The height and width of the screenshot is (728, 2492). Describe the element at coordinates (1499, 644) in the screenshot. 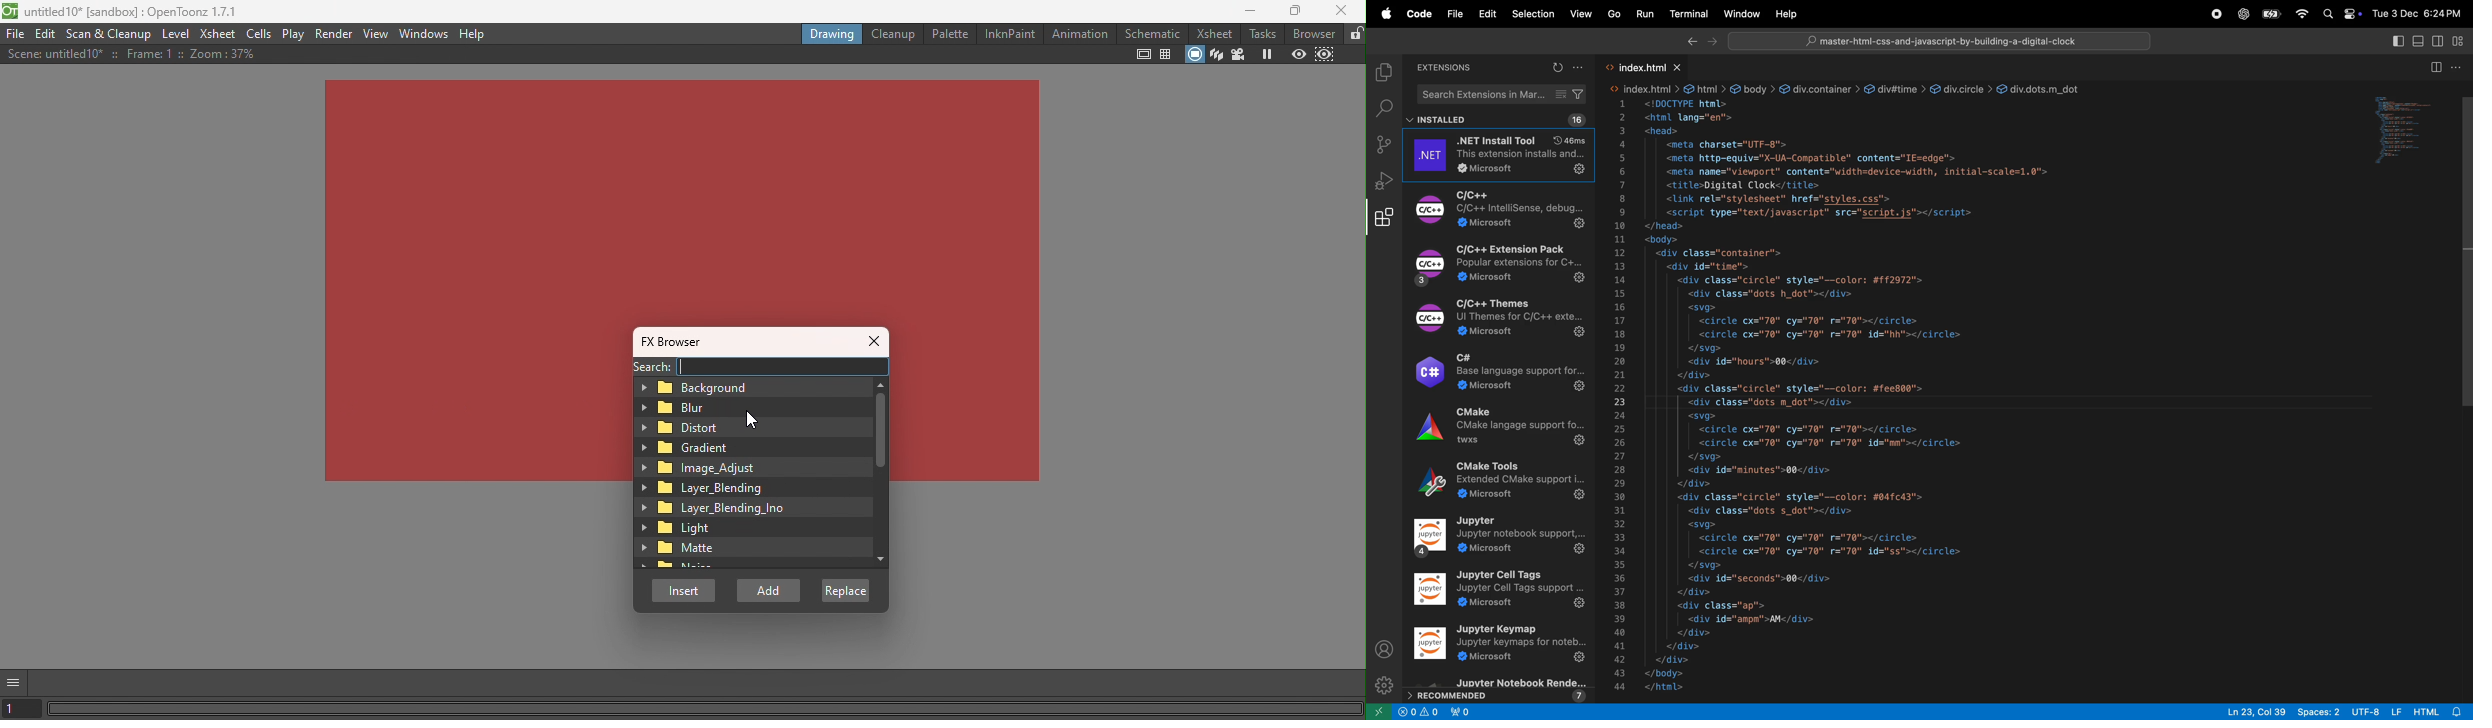

I see `Juypter keymap` at that location.